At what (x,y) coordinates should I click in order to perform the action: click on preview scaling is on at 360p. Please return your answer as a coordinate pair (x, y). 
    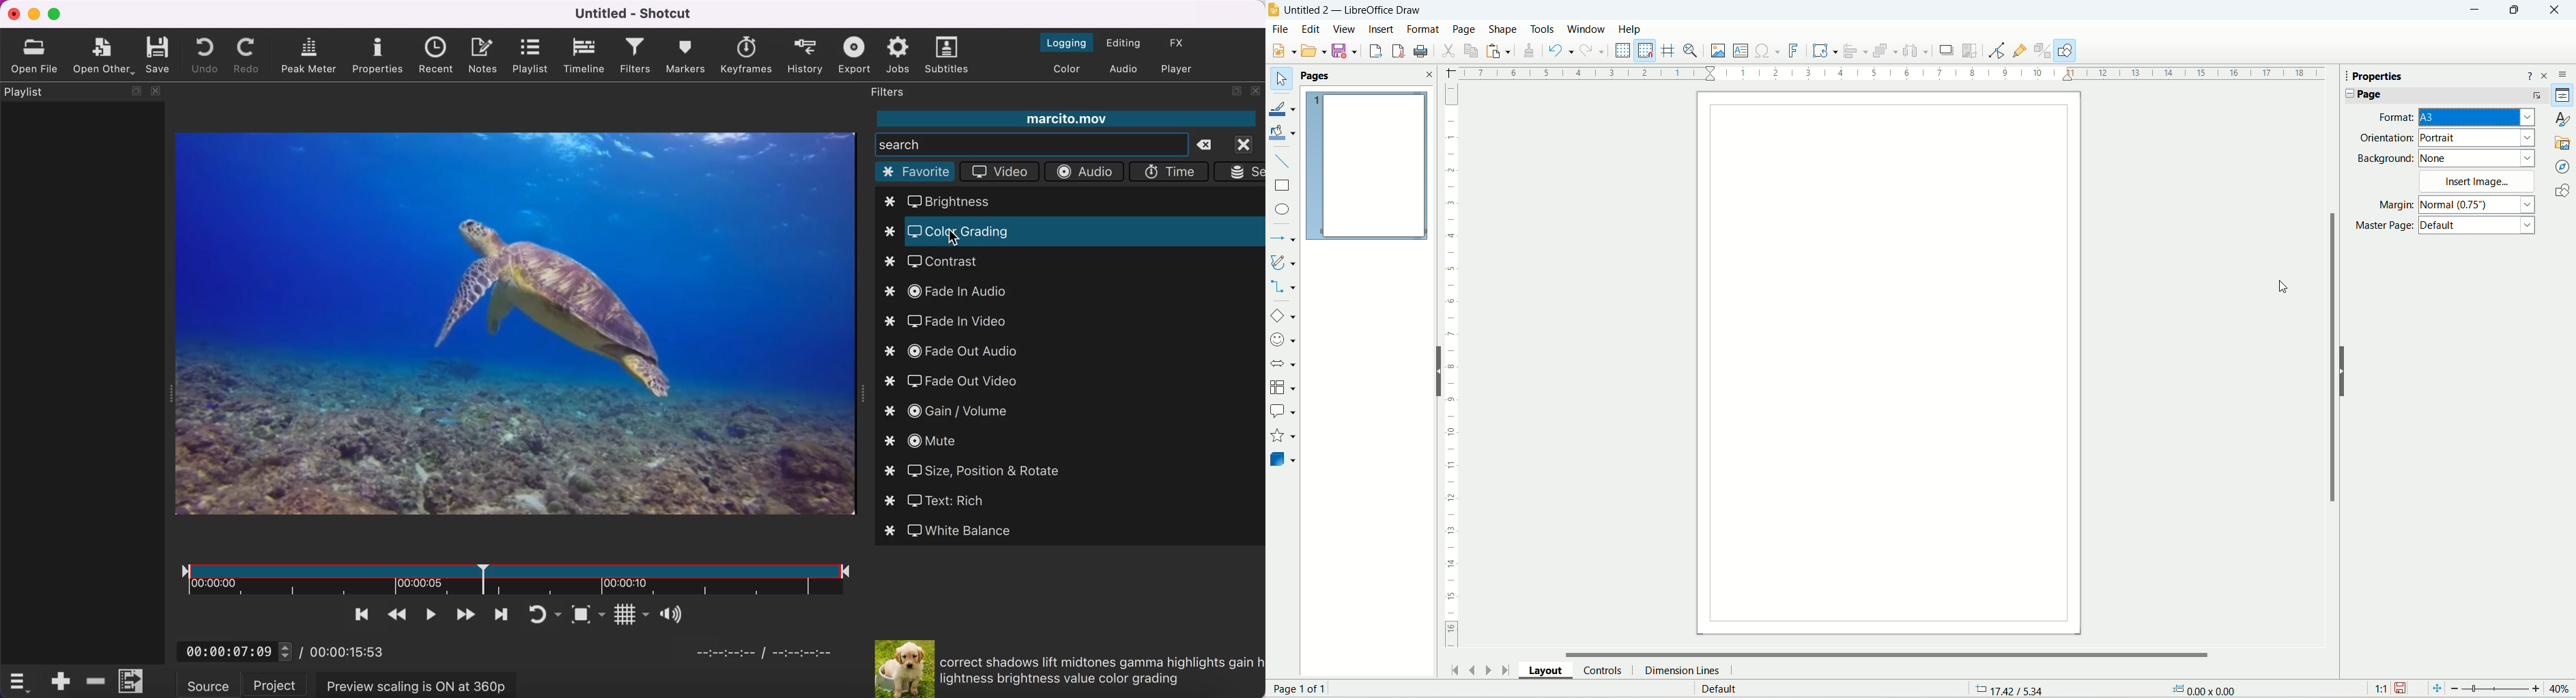
    Looking at the image, I should click on (414, 686).